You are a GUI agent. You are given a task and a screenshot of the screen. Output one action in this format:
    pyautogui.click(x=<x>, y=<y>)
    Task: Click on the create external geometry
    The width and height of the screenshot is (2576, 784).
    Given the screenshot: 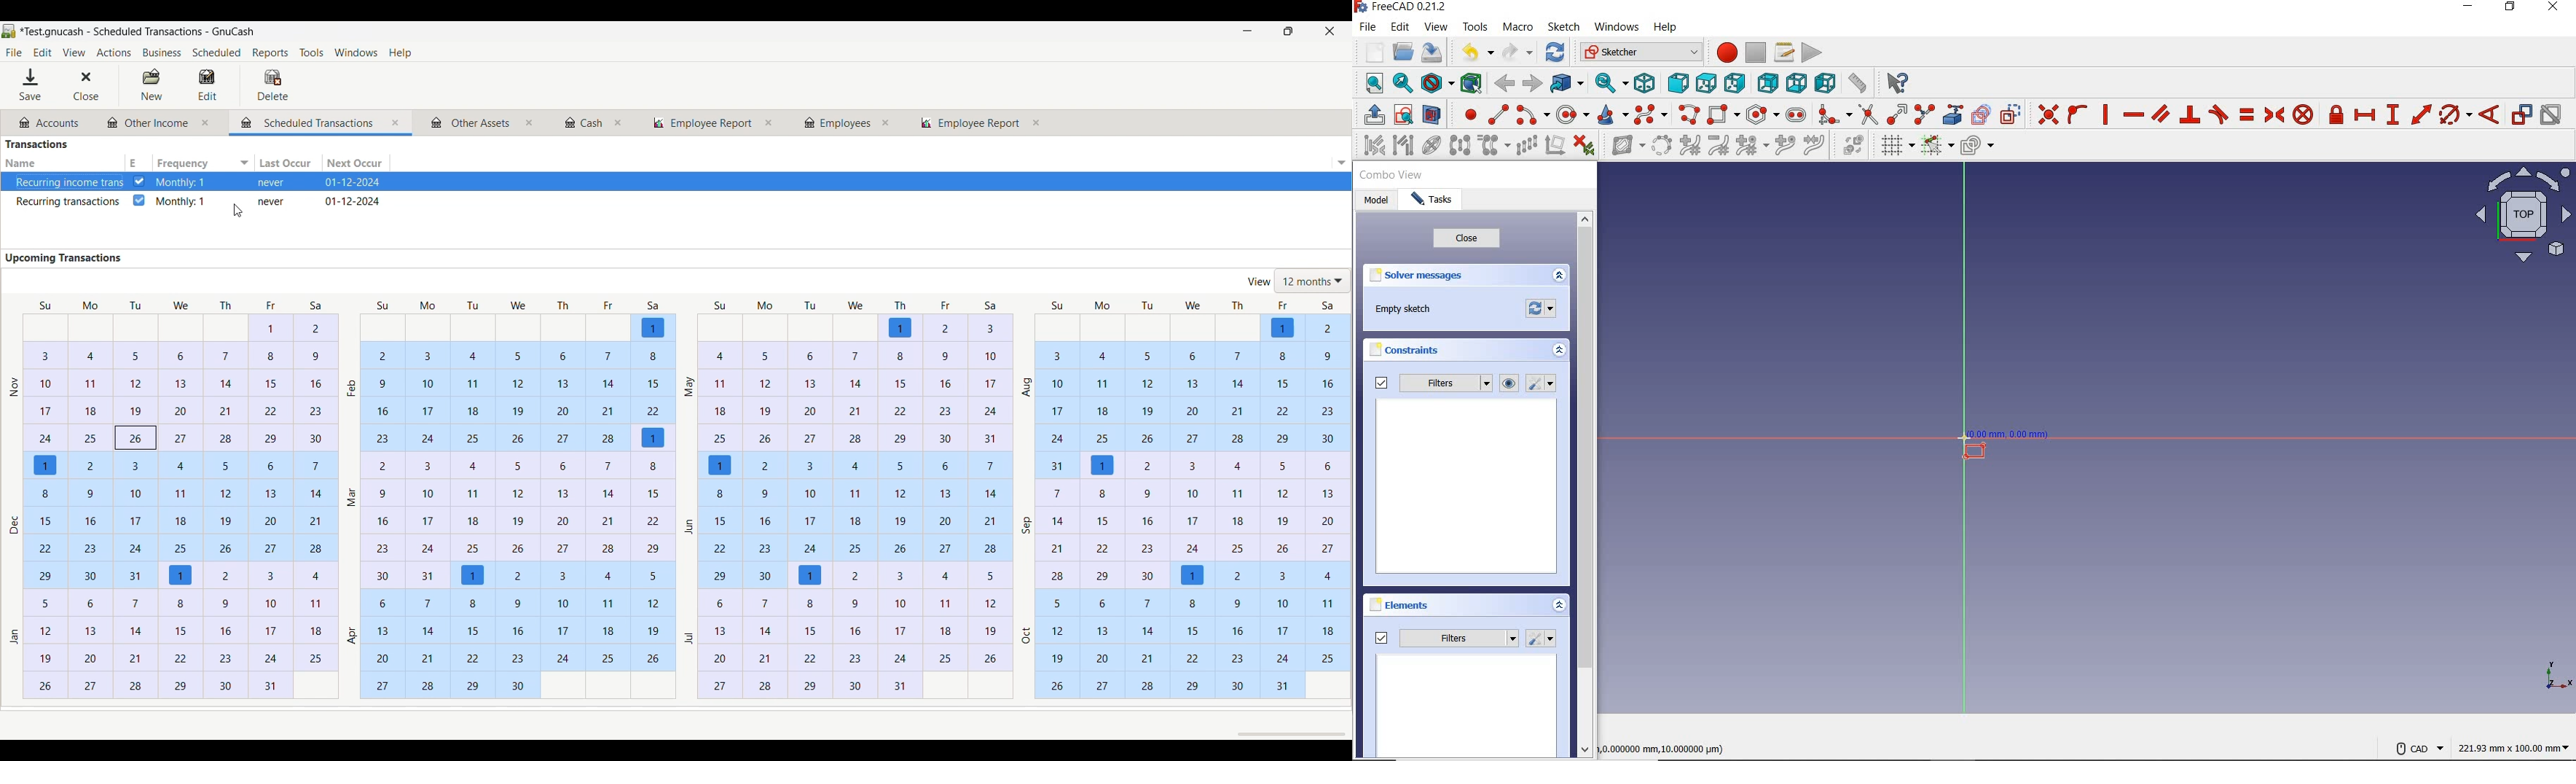 What is the action you would take?
    pyautogui.click(x=1954, y=114)
    